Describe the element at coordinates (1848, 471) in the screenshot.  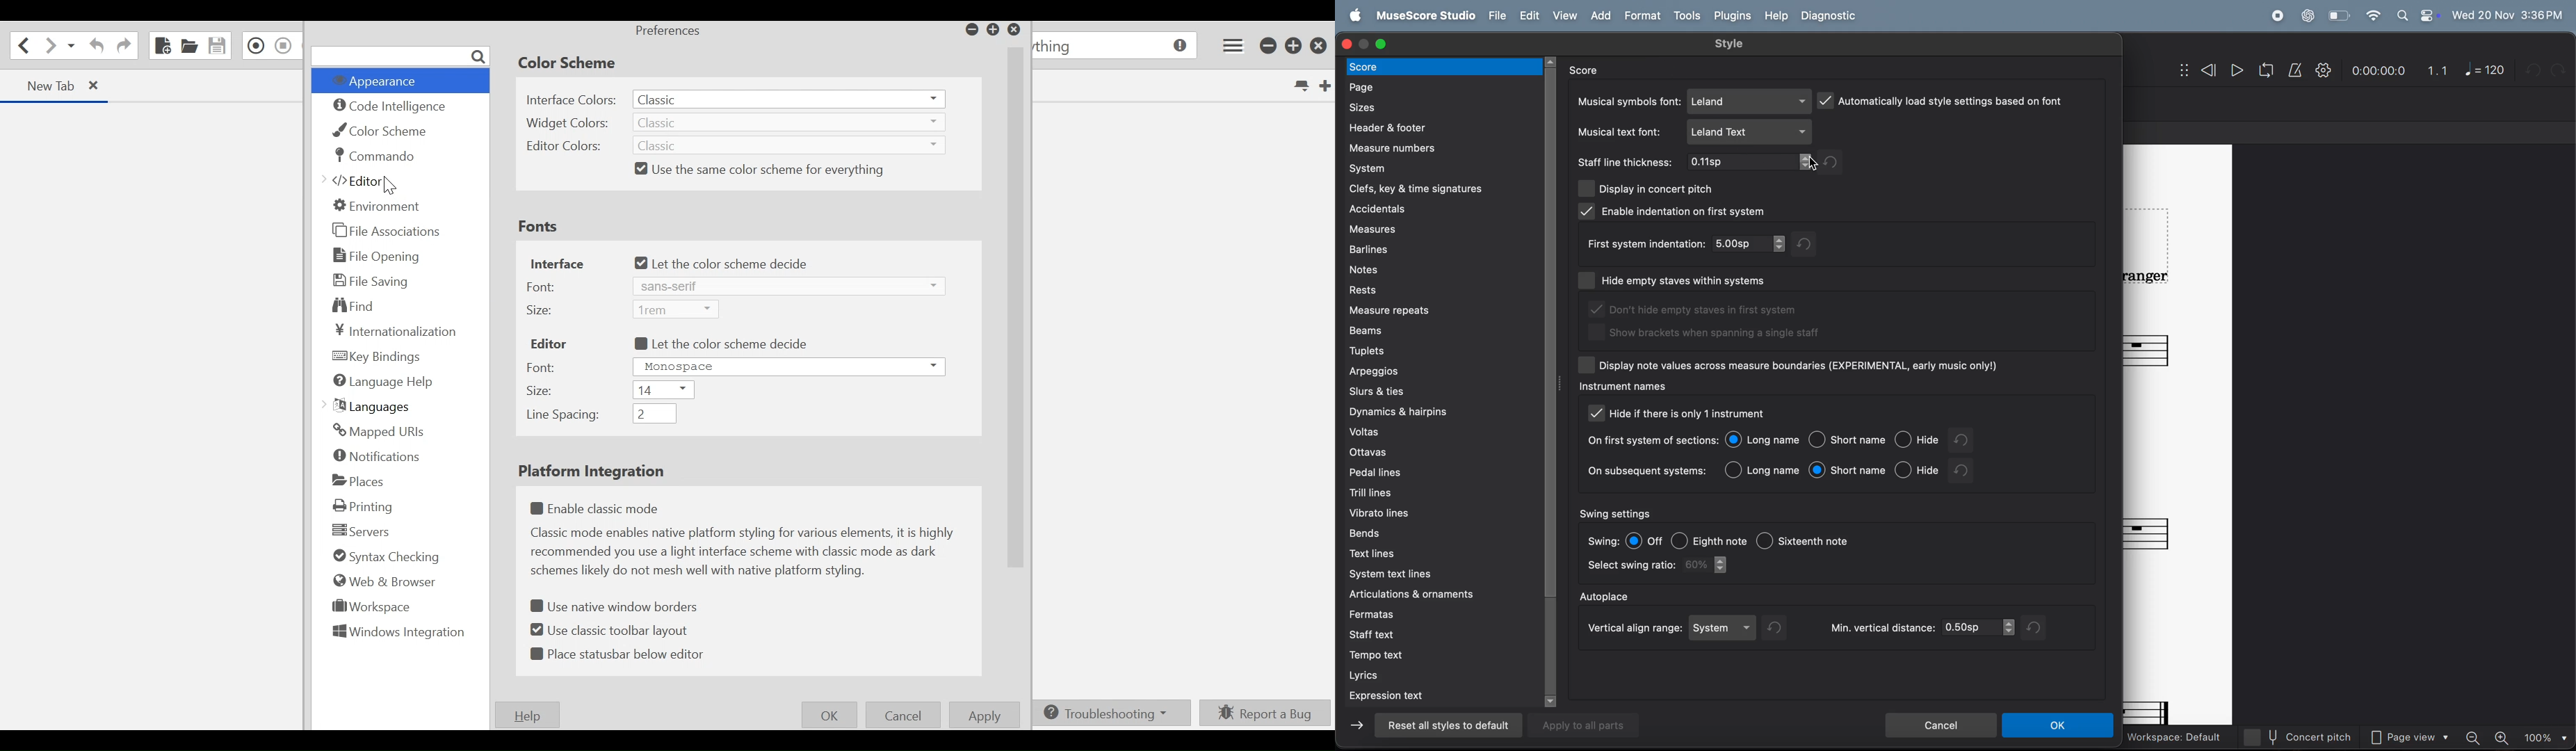
I see `short name` at that location.